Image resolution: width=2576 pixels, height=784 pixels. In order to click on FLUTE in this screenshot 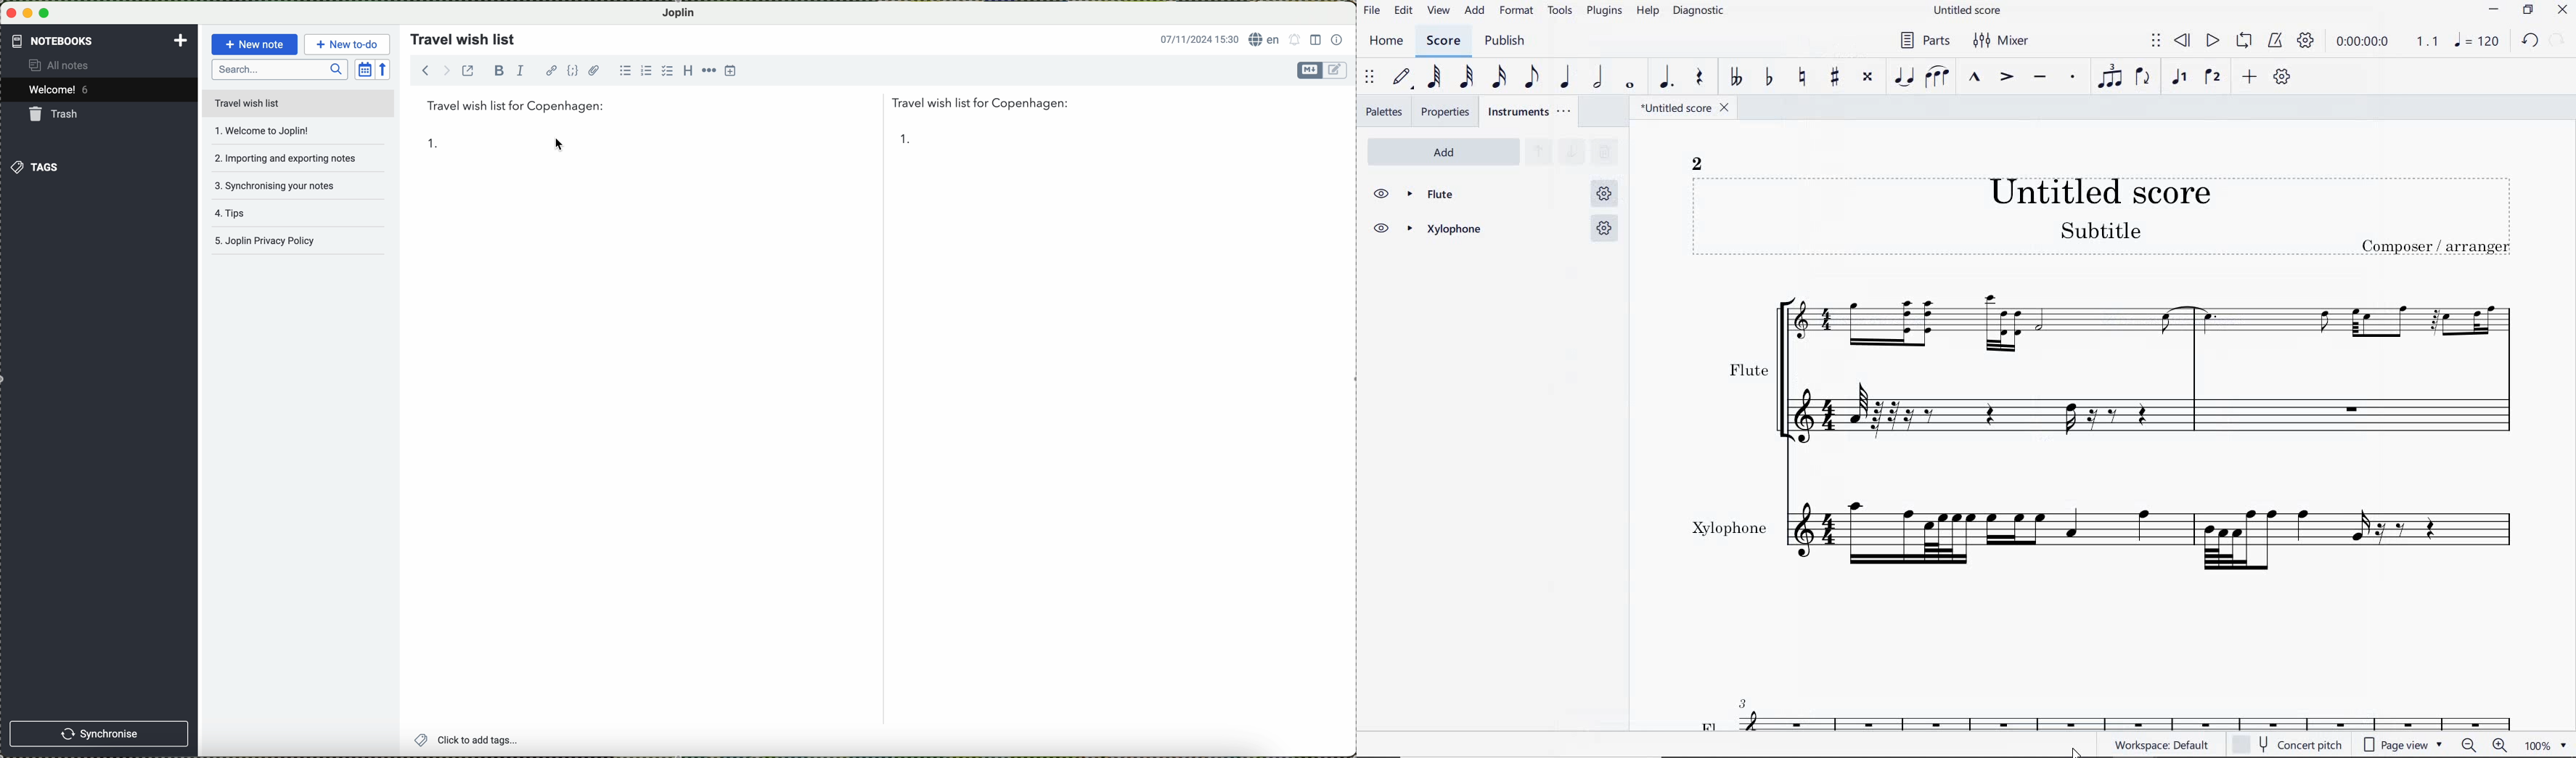, I will do `click(1495, 195)`.